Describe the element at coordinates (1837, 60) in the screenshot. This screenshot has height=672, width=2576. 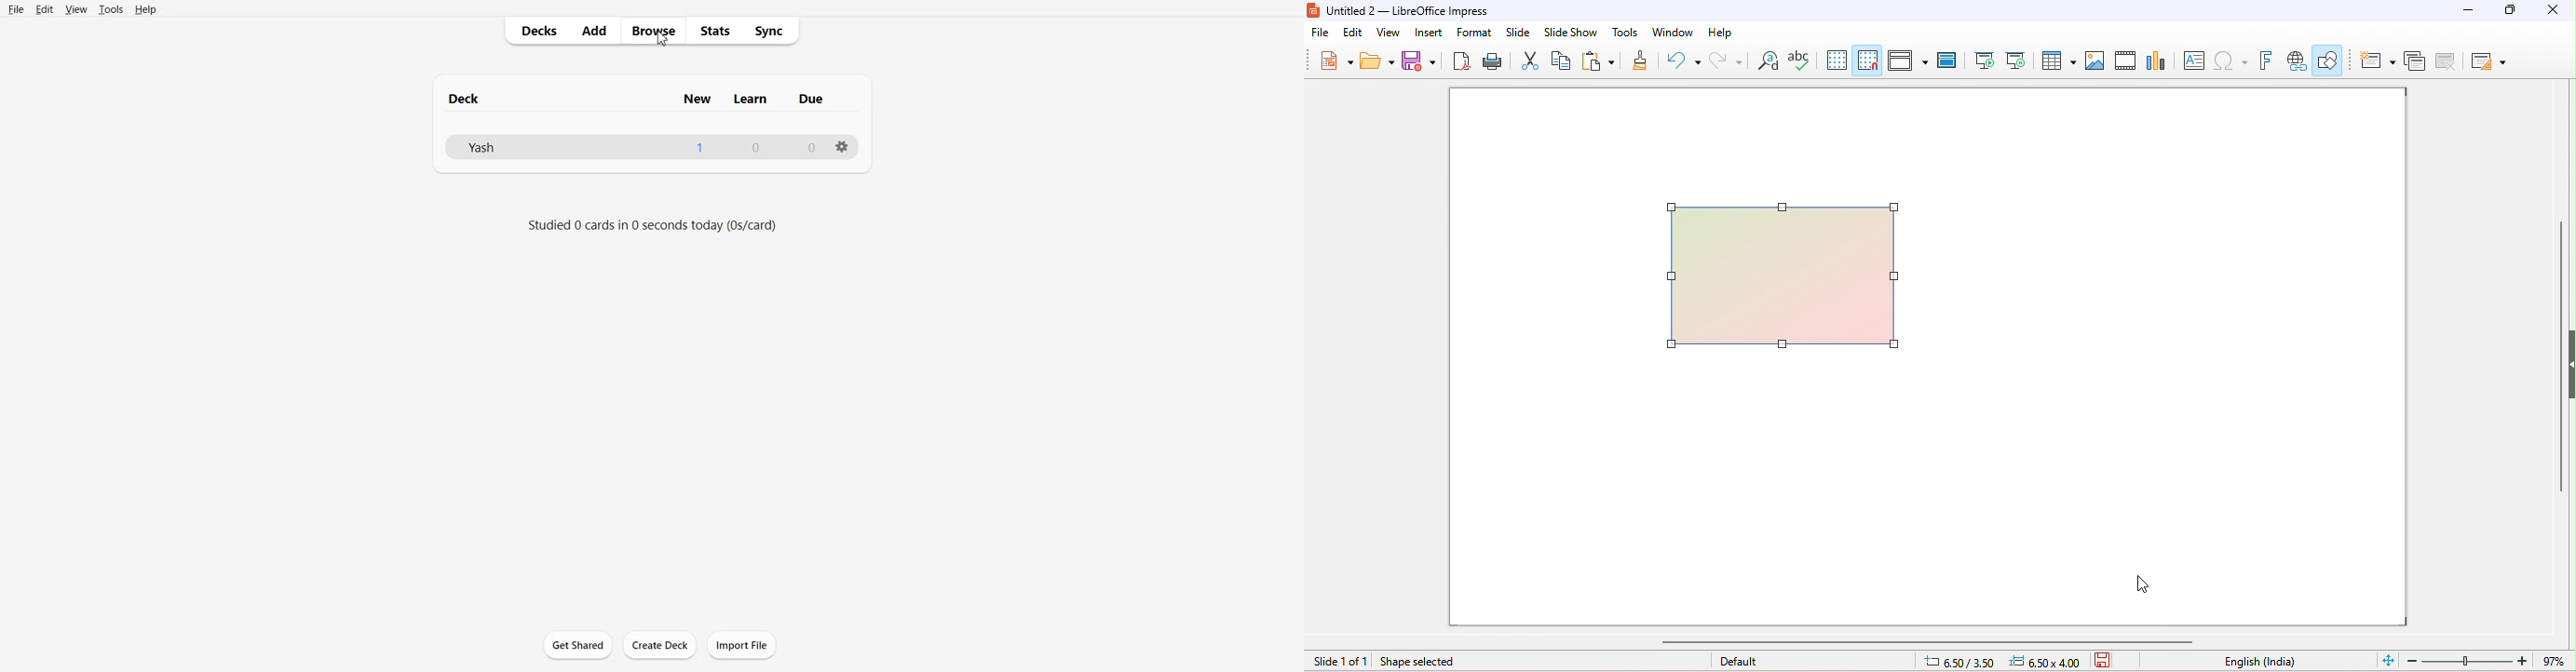
I see `display grid` at that location.